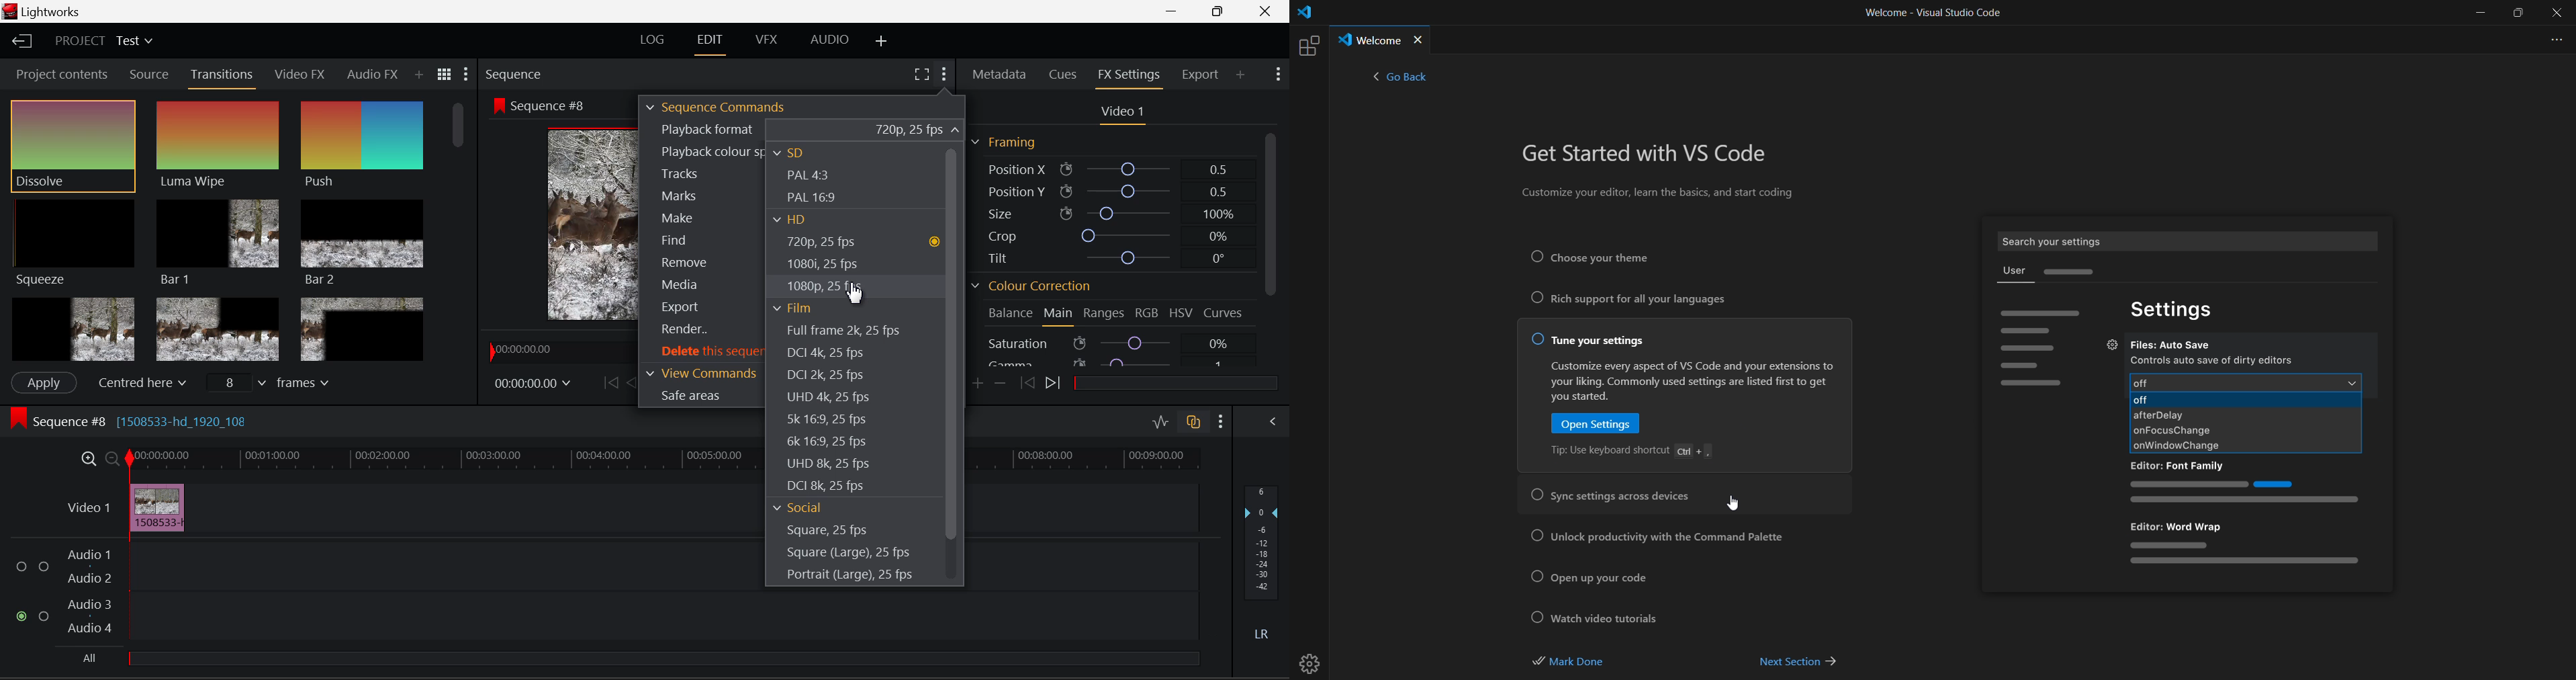  I want to click on Transitions Panel Open, so click(224, 75).